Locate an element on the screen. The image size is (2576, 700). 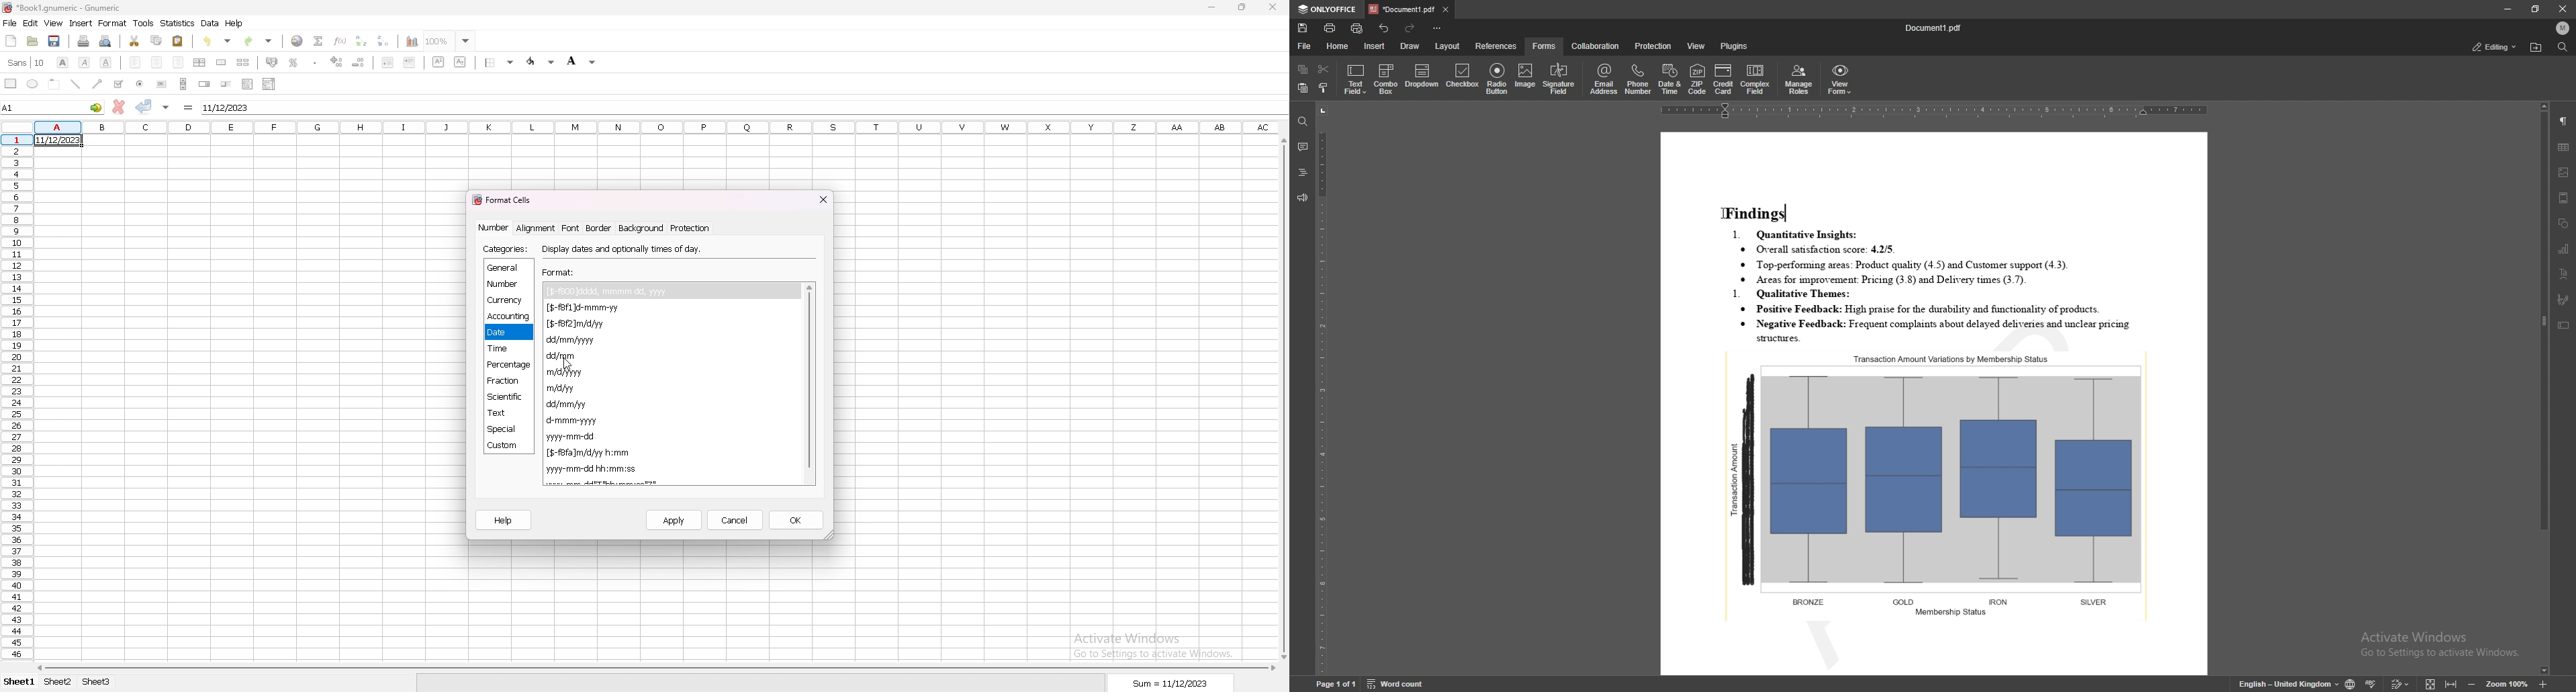
find is located at coordinates (1301, 122).